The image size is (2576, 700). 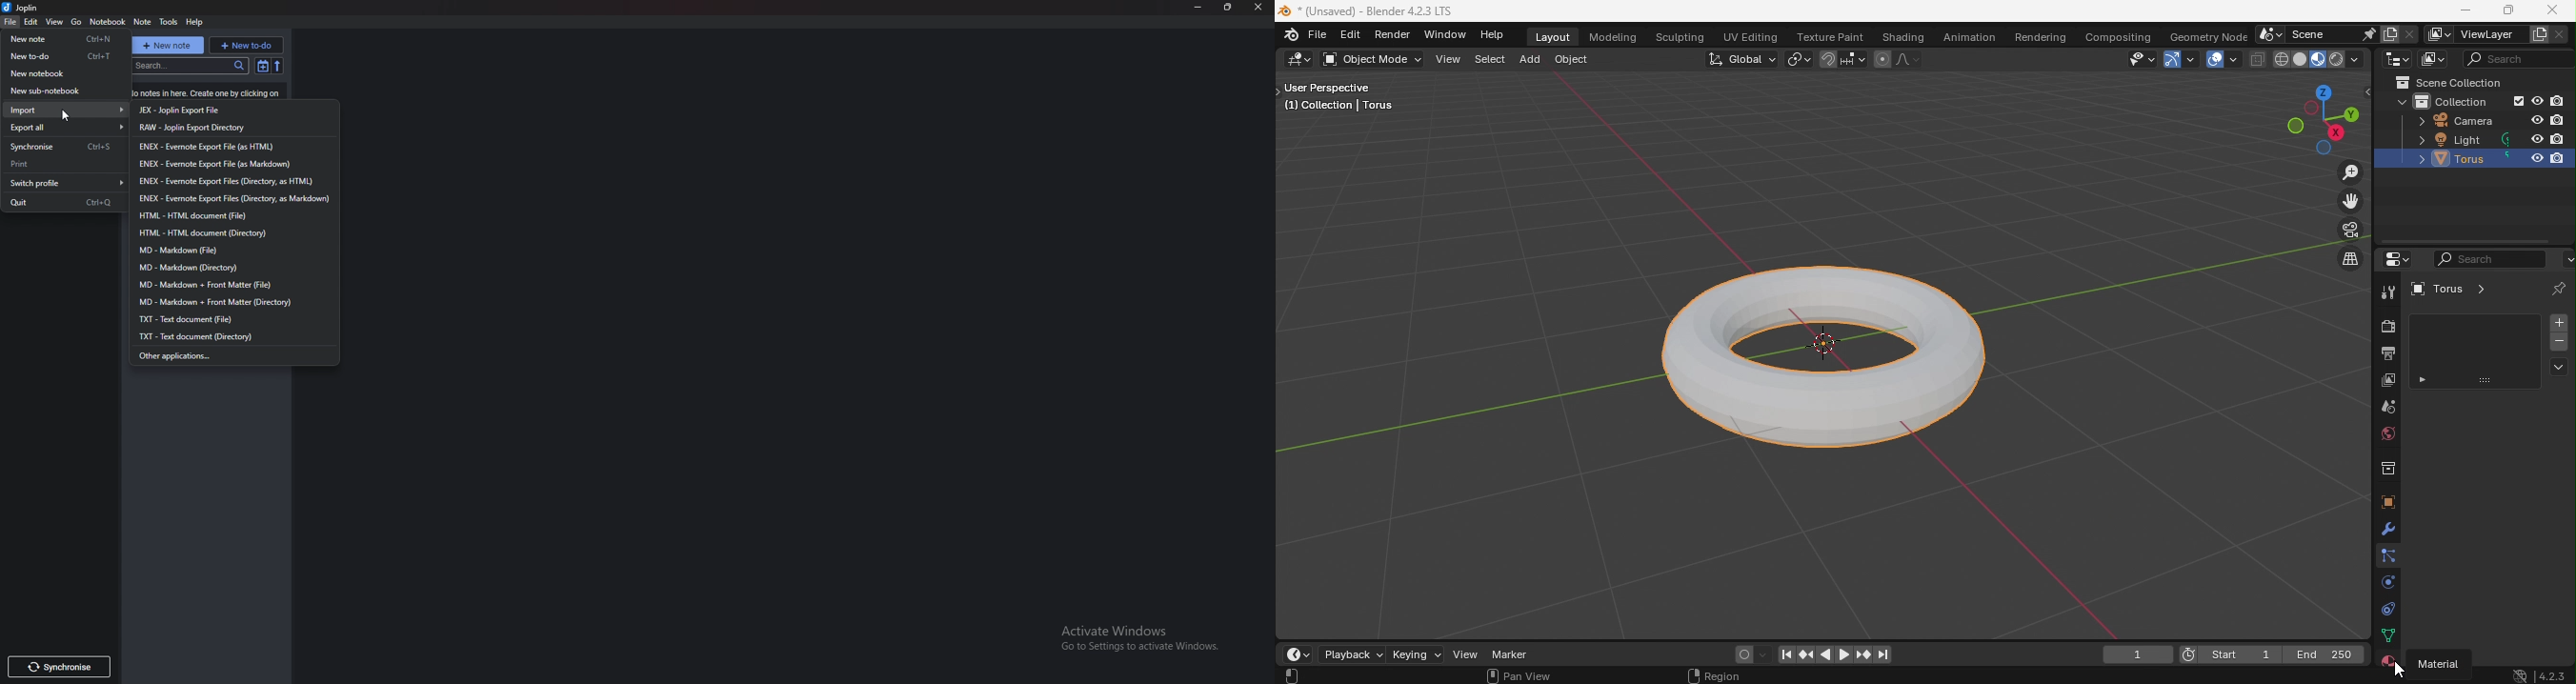 What do you see at coordinates (199, 267) in the screenshot?
I see `markdown directory` at bounding box center [199, 267].